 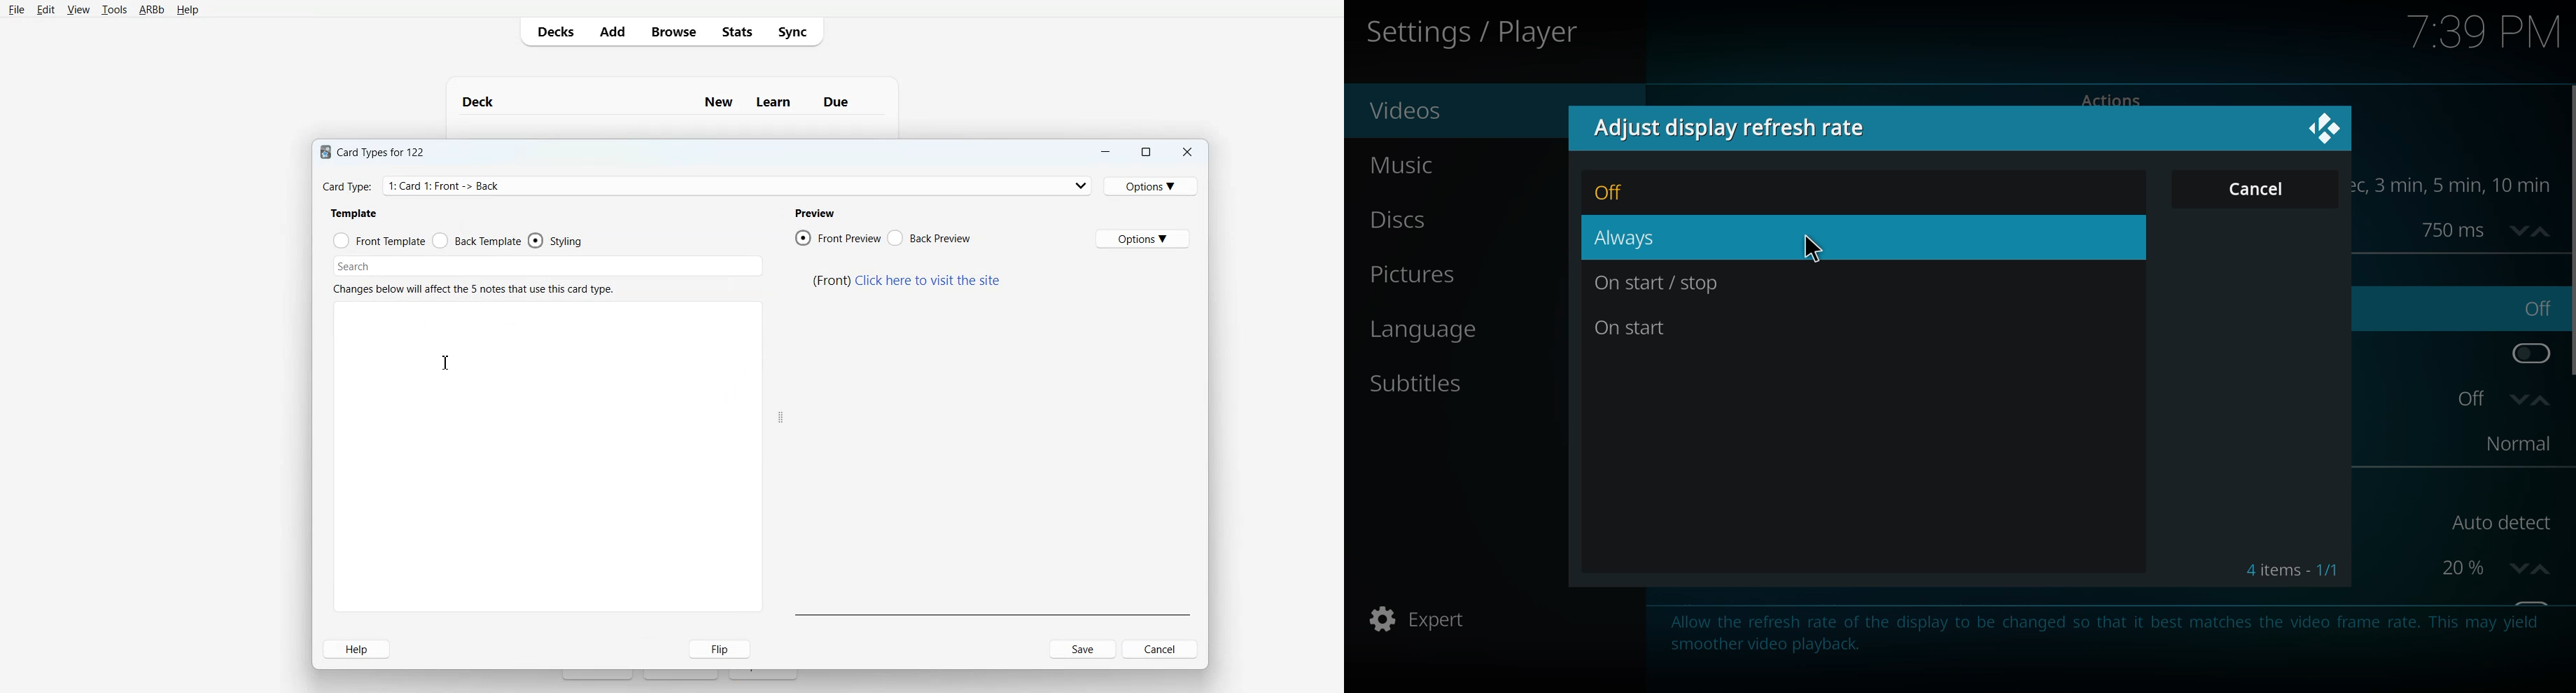 What do you see at coordinates (1150, 186) in the screenshot?
I see `Options` at bounding box center [1150, 186].